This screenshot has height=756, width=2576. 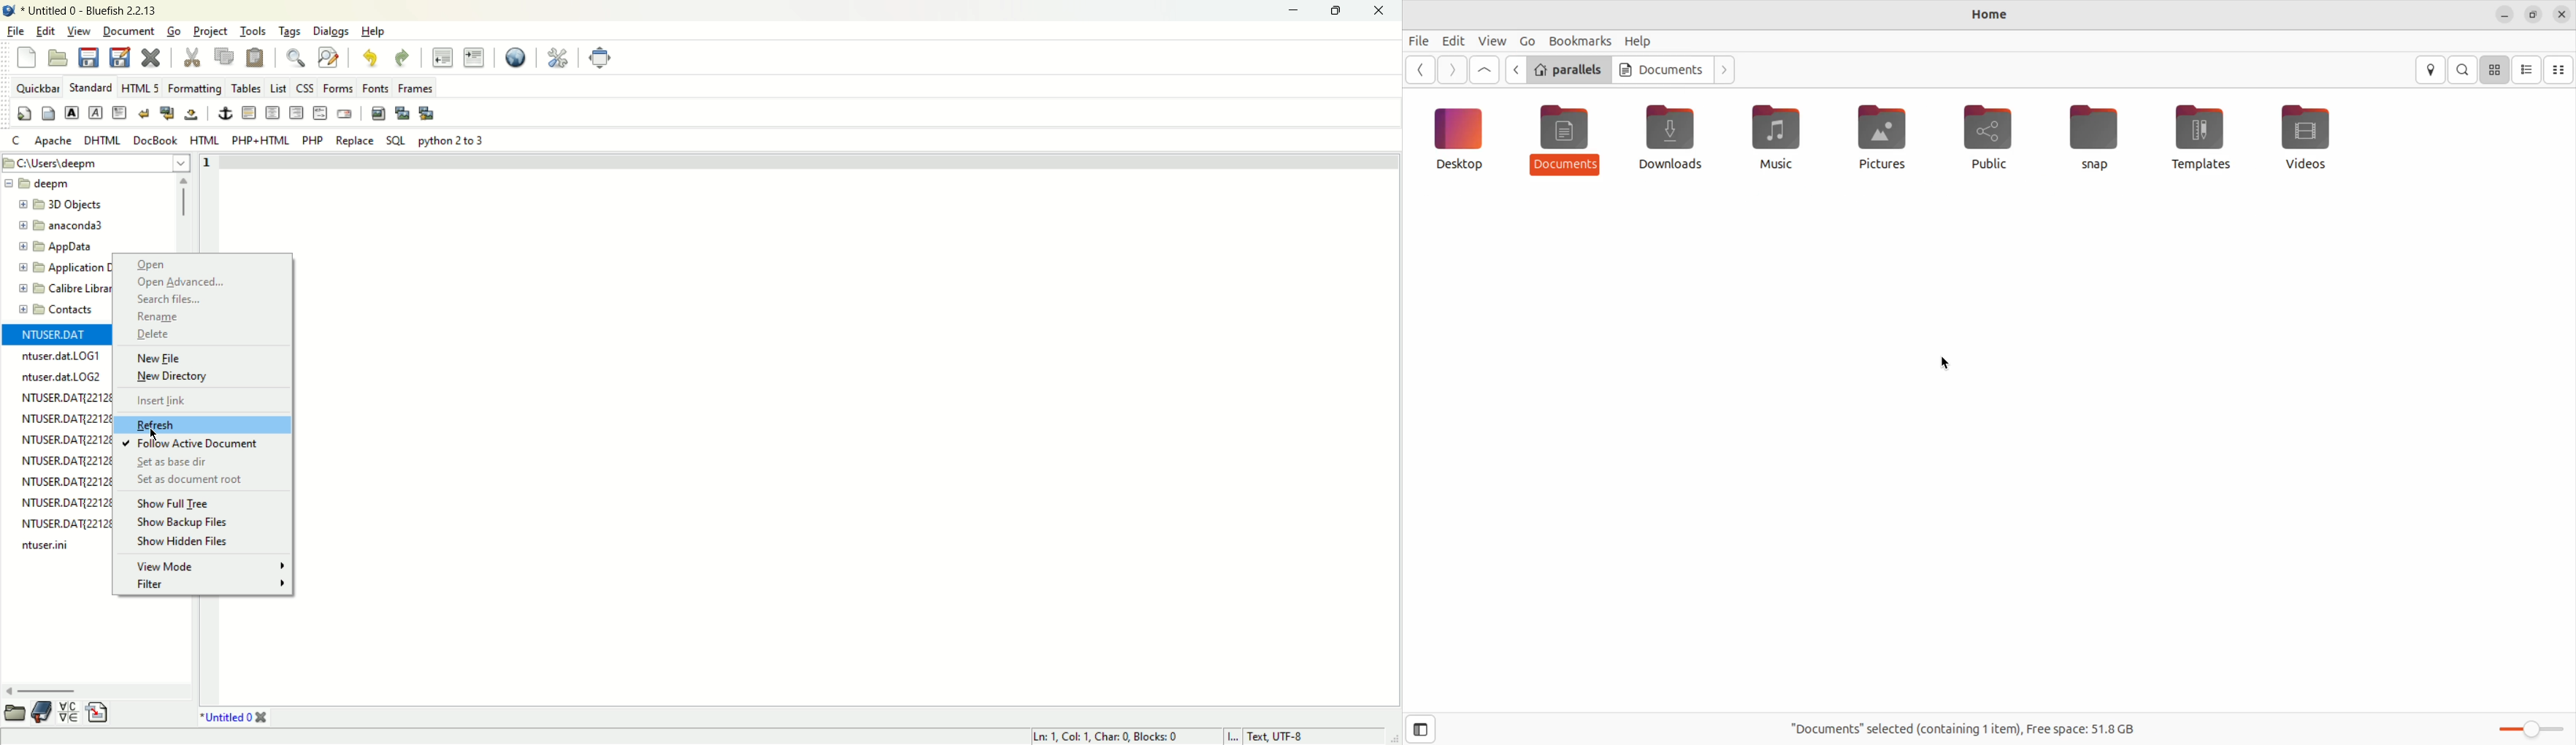 I want to click on open, so click(x=158, y=267).